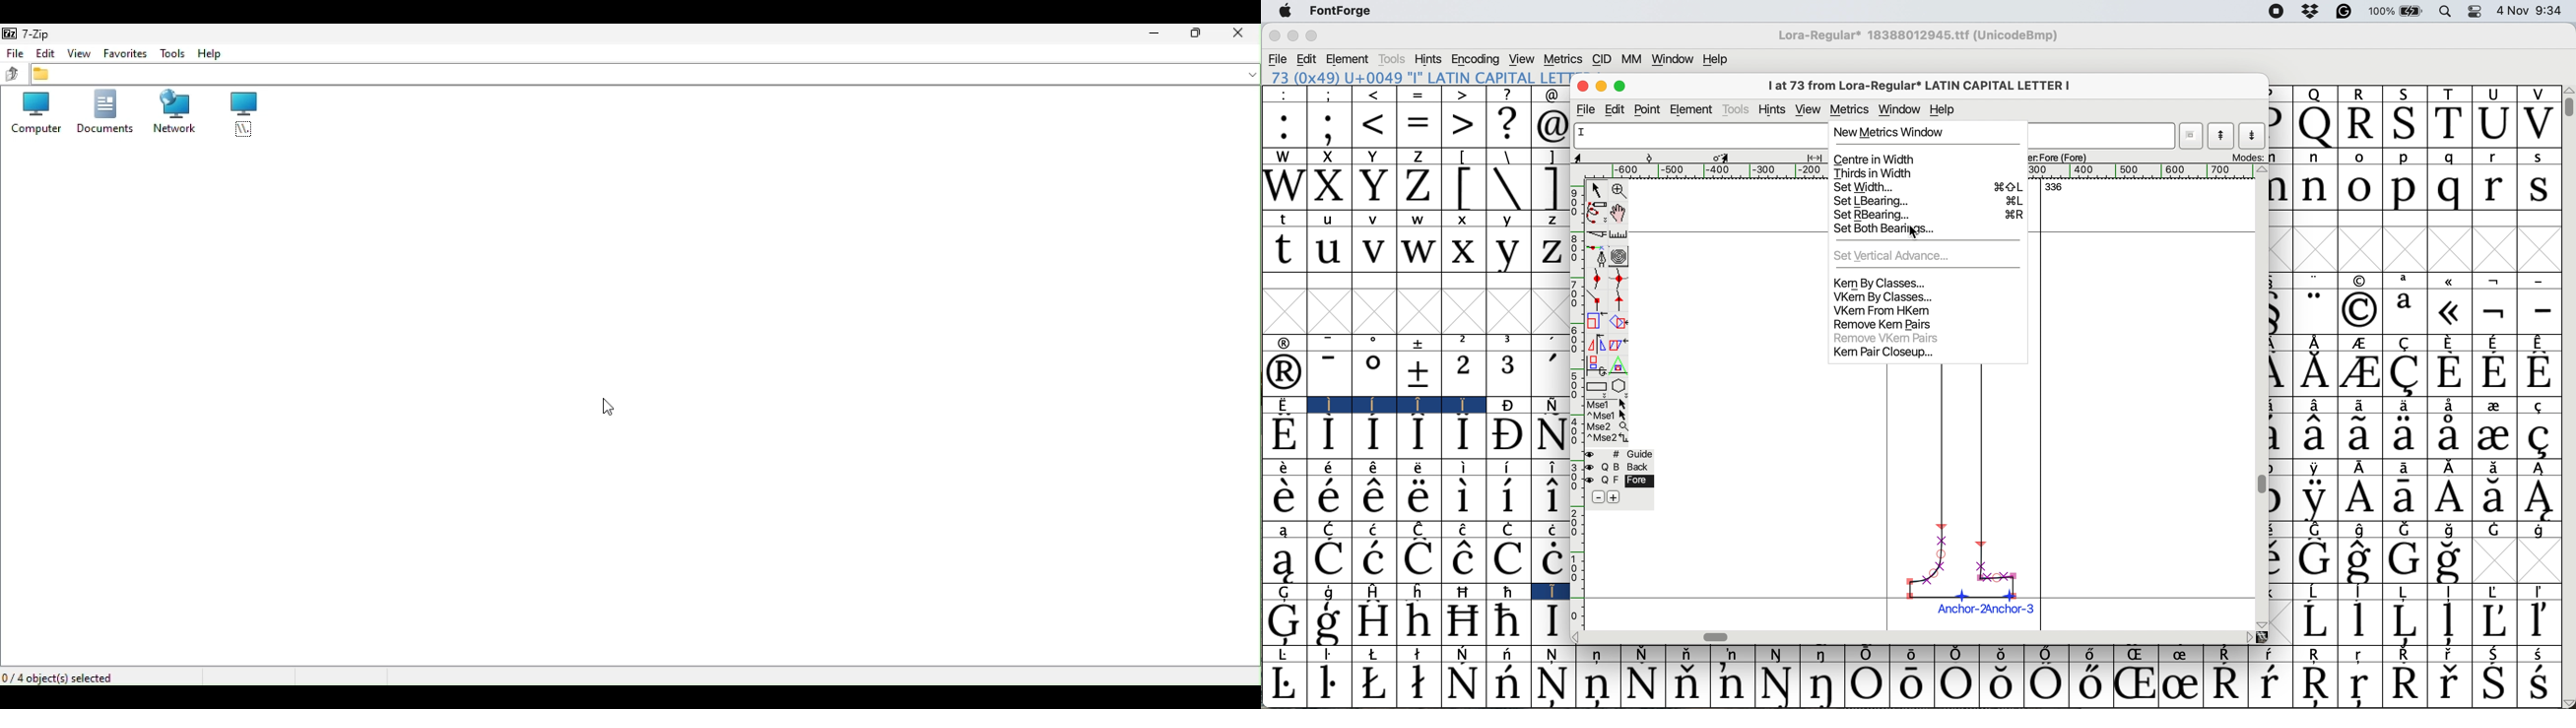 This screenshot has width=2576, height=728. Describe the element at coordinates (1244, 36) in the screenshot. I see `Close` at that location.